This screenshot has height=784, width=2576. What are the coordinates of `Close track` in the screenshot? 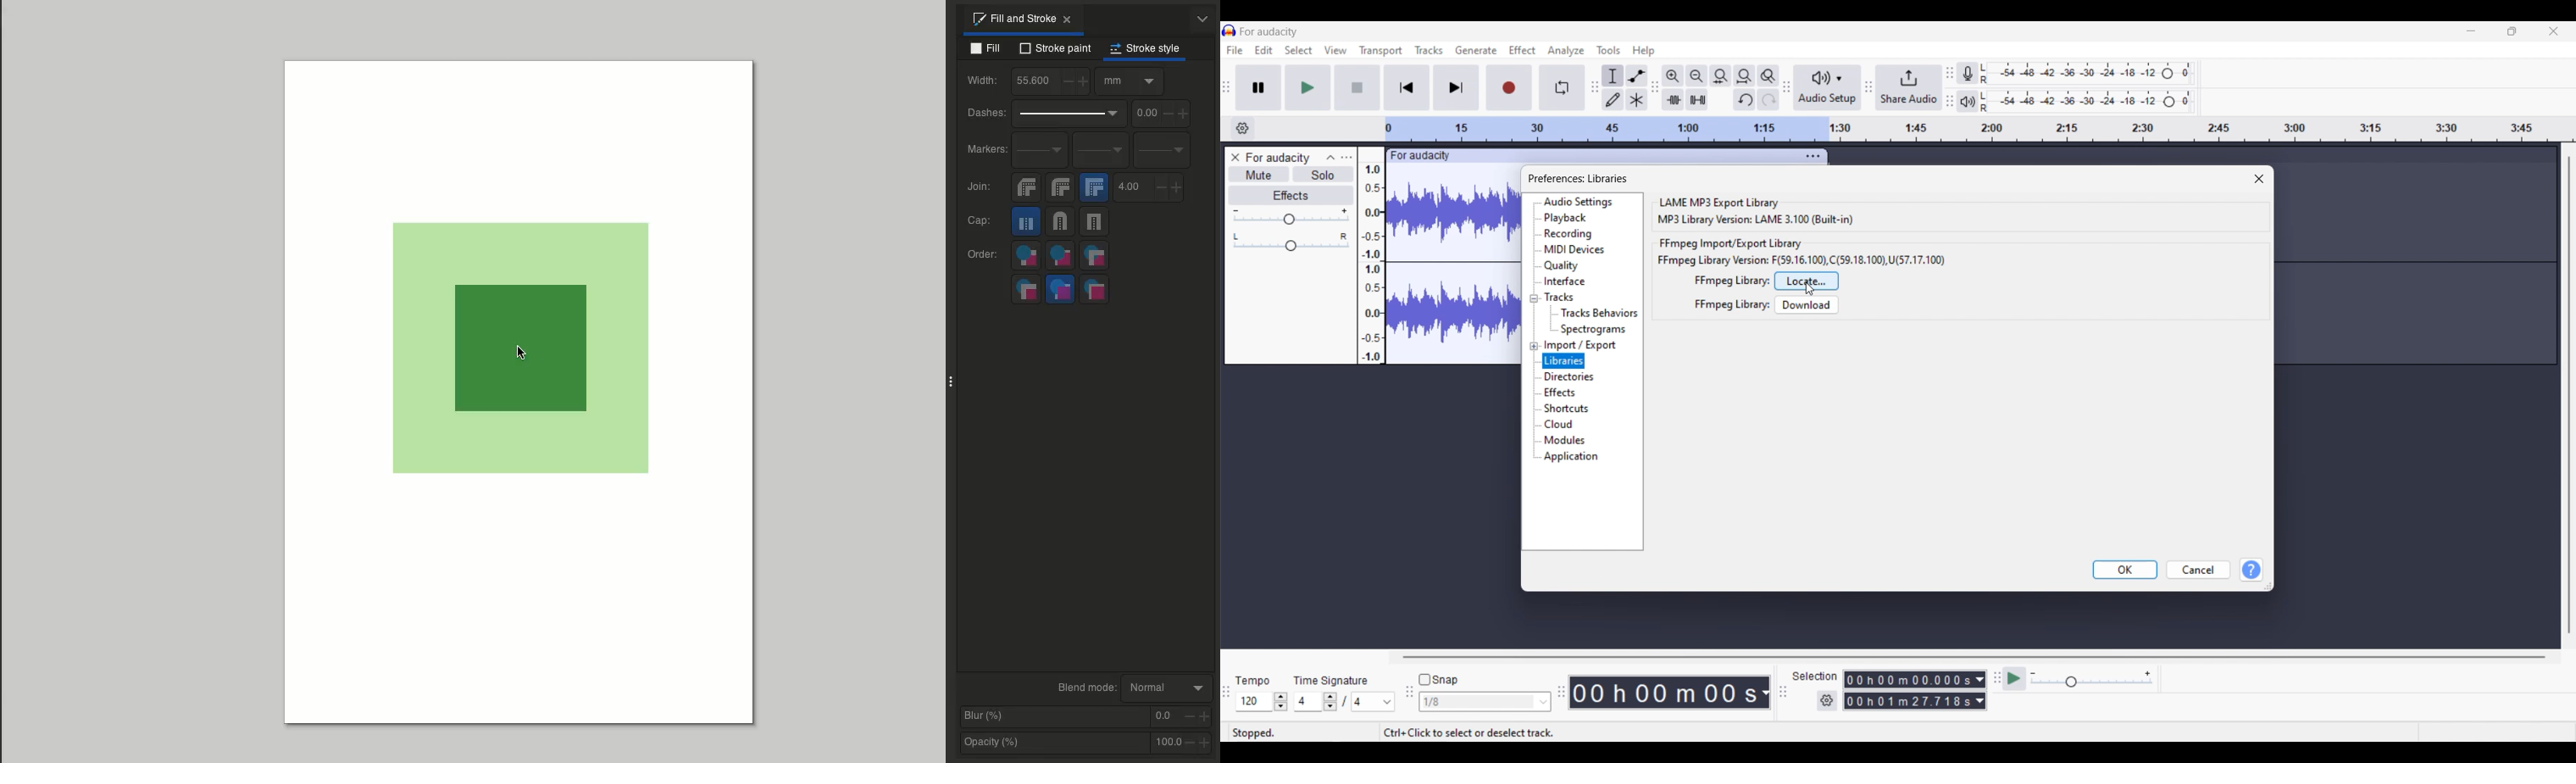 It's located at (1235, 158).